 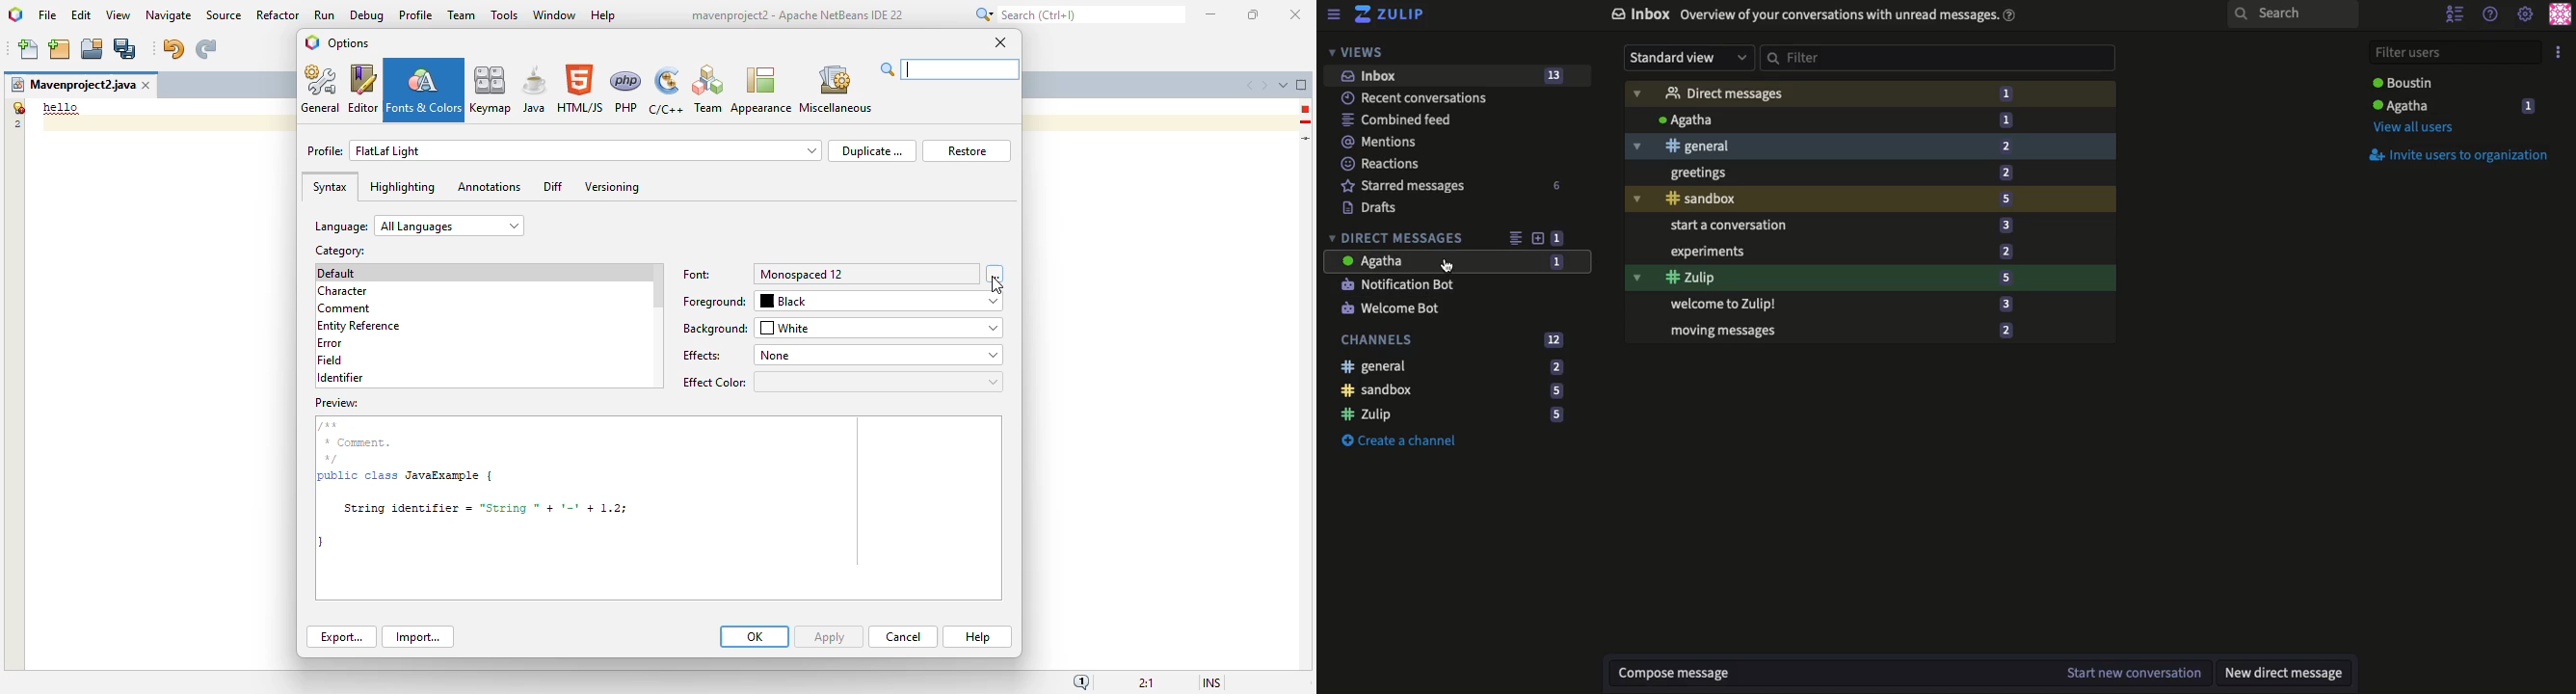 I want to click on Welcome bot, so click(x=1398, y=308).